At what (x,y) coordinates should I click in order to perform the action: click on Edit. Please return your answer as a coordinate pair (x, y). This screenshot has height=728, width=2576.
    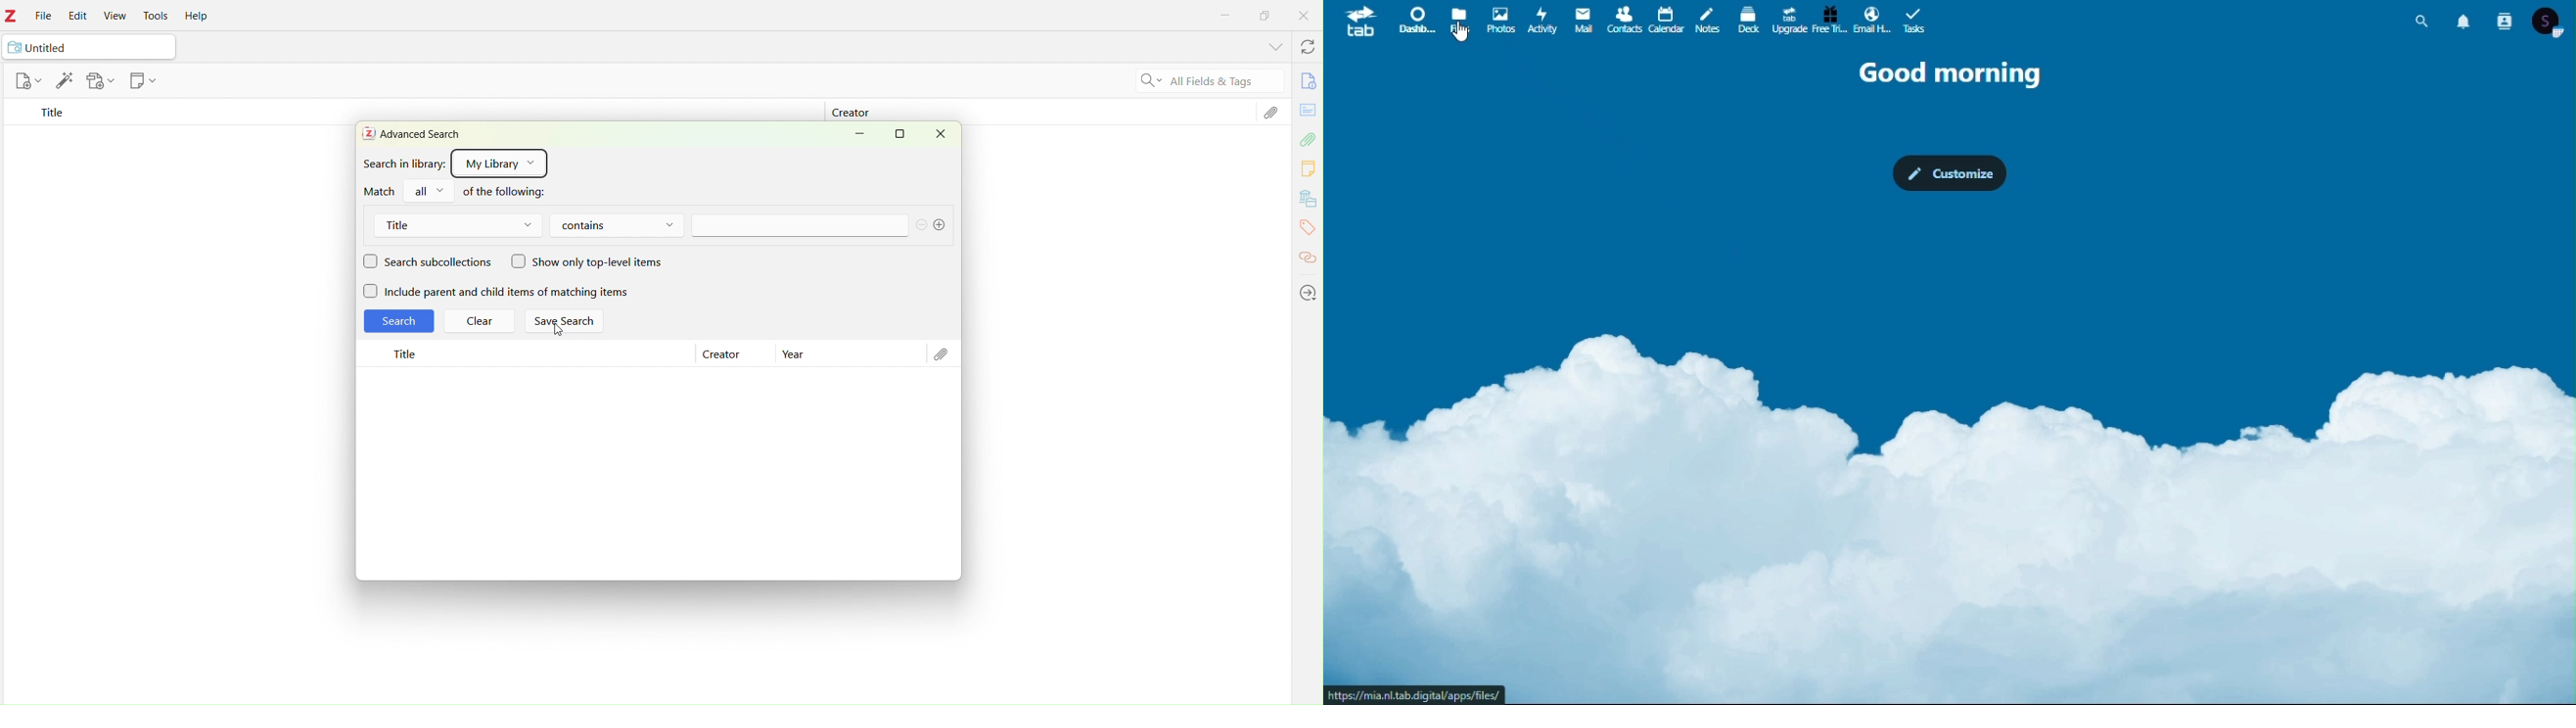
    Looking at the image, I should click on (65, 82).